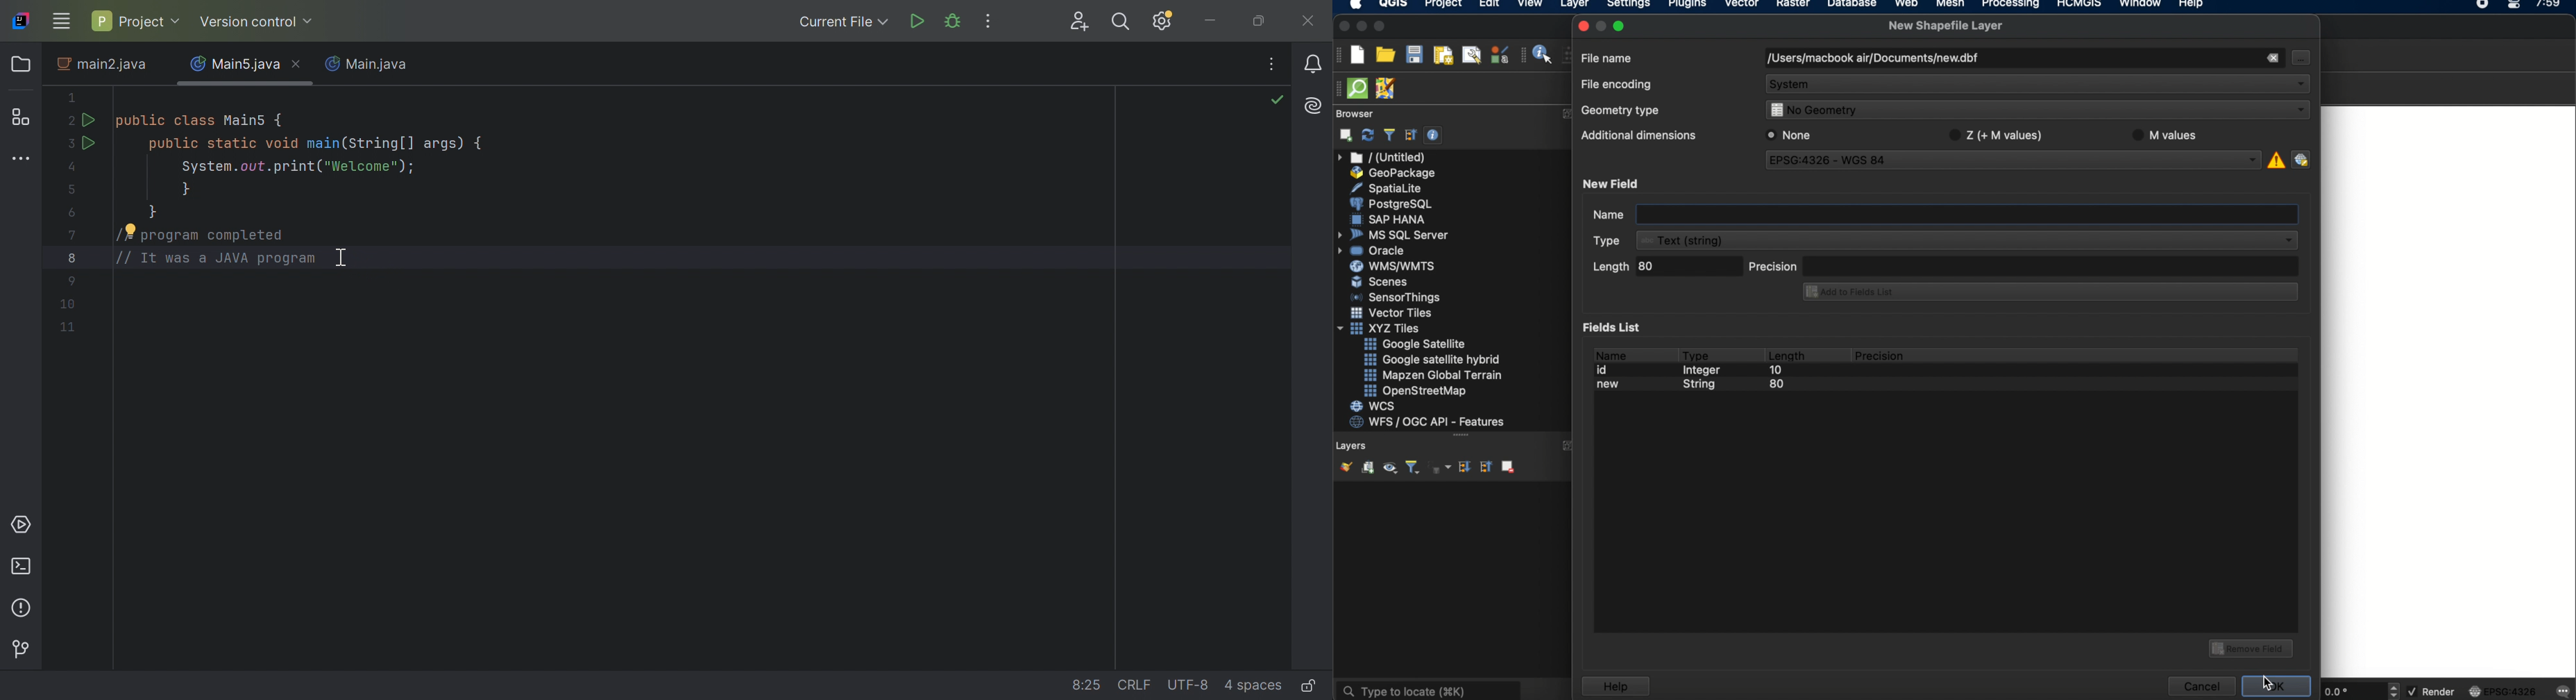 The image size is (2576, 700). Describe the element at coordinates (2484, 5) in the screenshot. I see `recorder icon` at that location.